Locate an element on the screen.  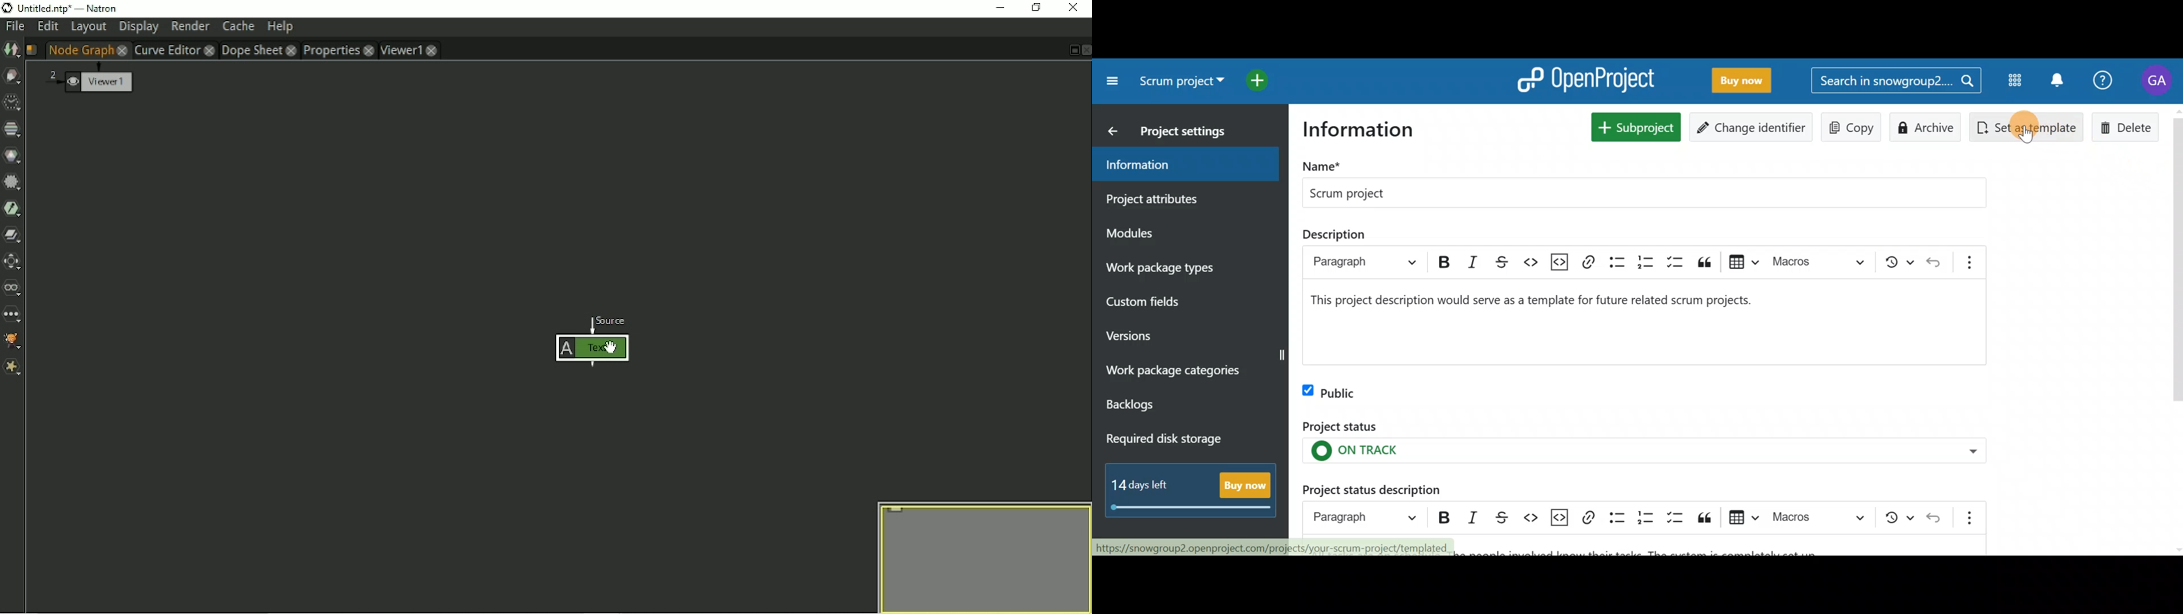
Show more items is located at coordinates (1966, 517).